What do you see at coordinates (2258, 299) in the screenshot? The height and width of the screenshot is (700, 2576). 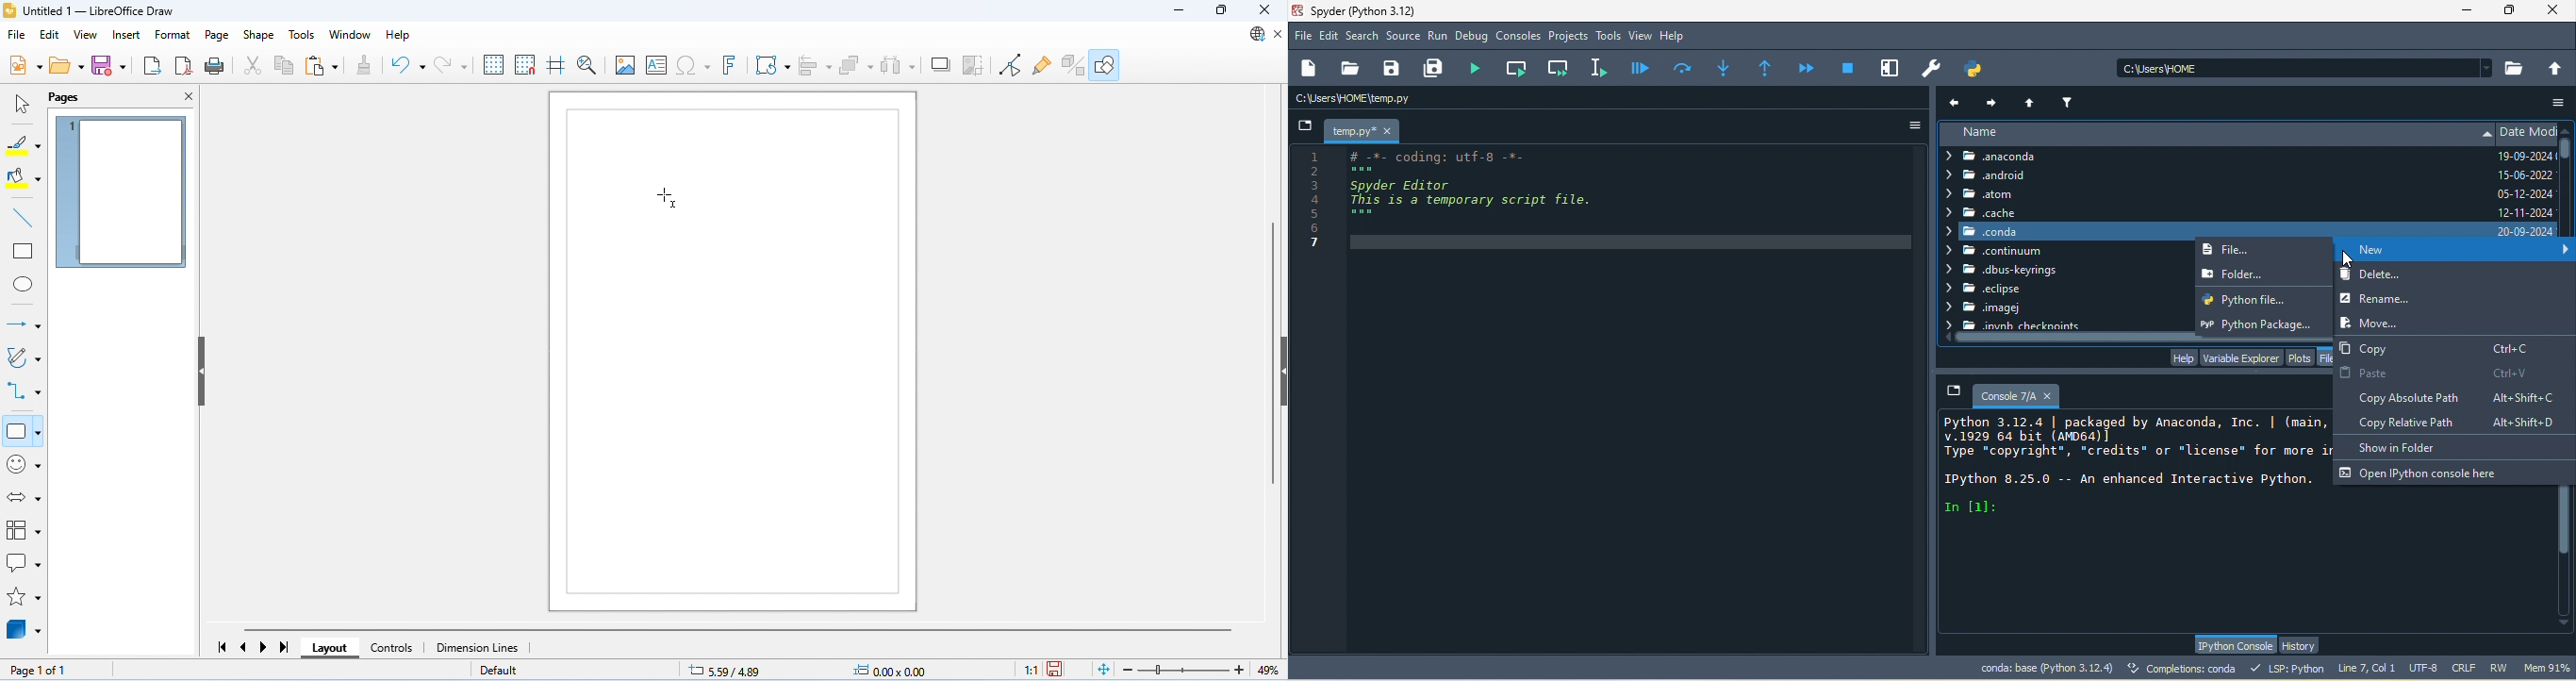 I see `python file` at bounding box center [2258, 299].